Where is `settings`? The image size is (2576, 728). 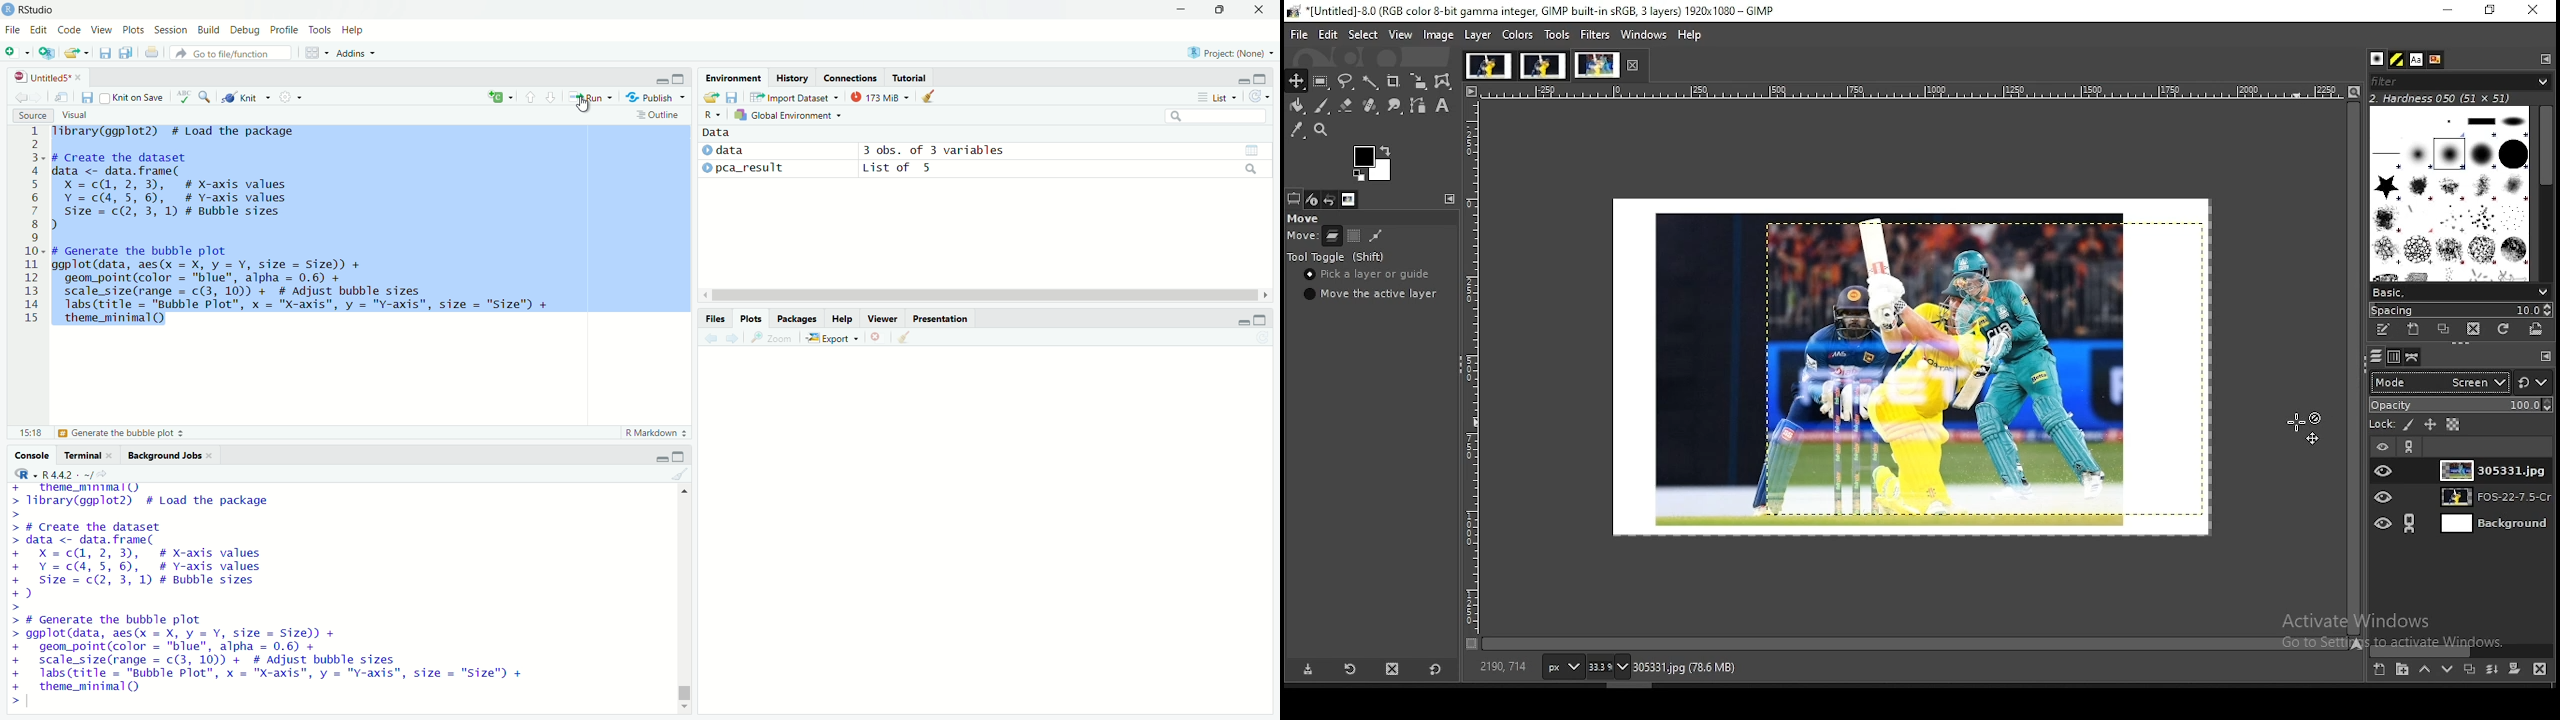
settings is located at coordinates (290, 97).